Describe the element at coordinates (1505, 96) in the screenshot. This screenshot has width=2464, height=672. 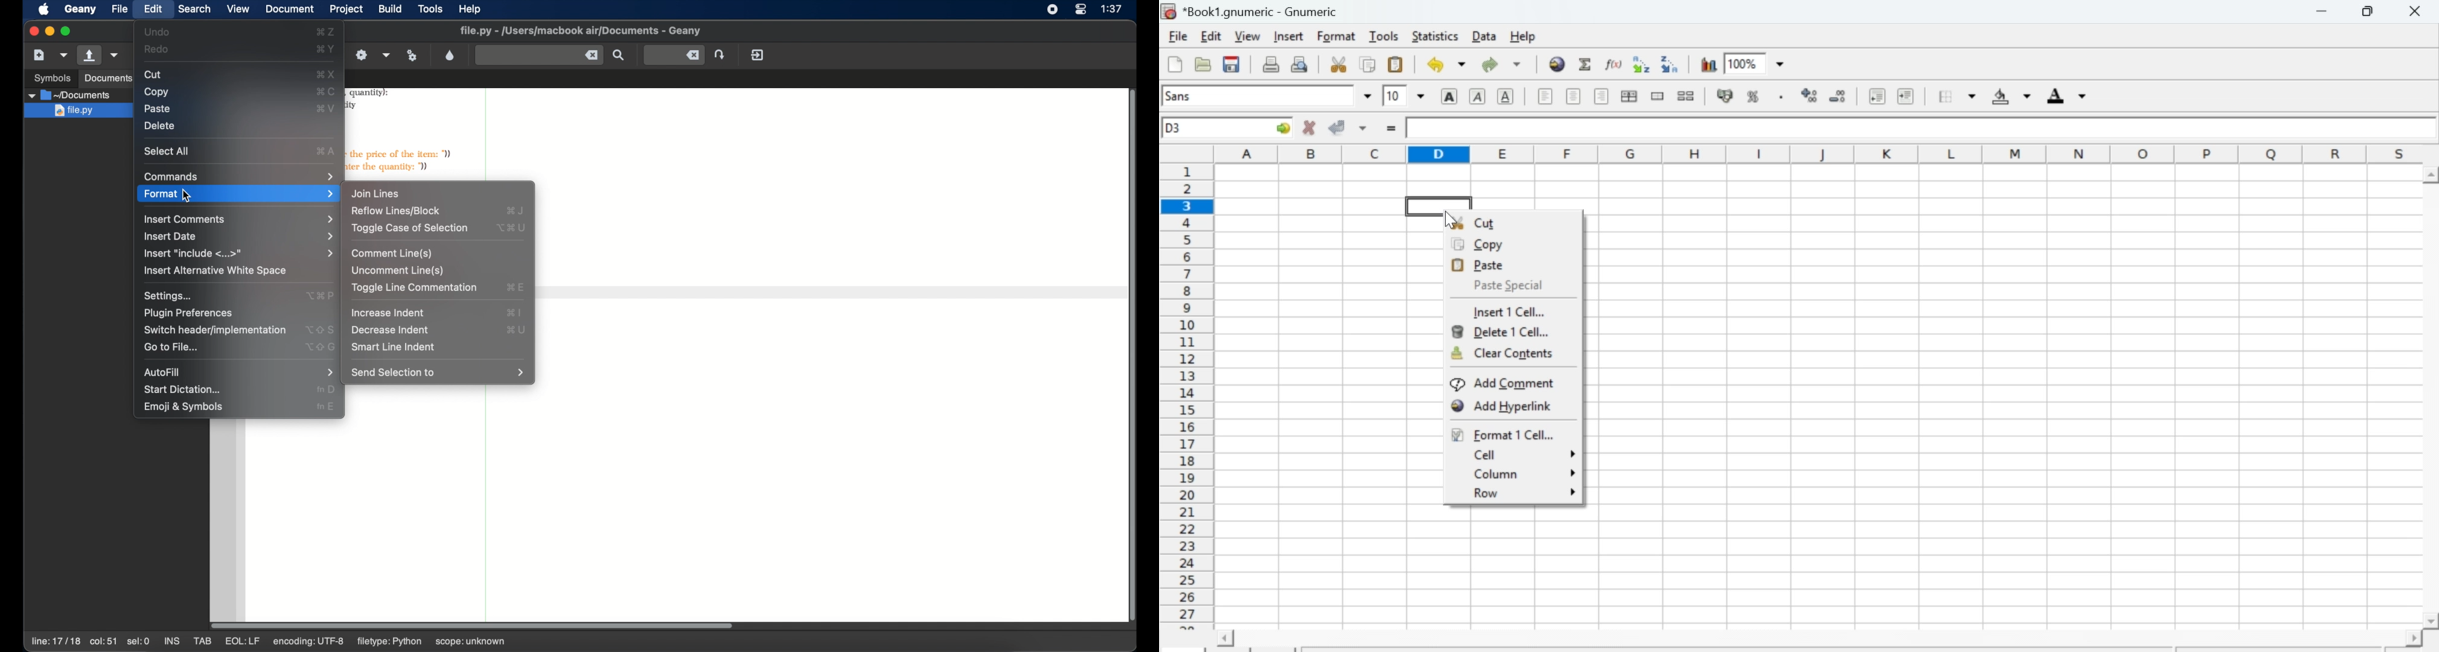
I see `Underground` at that location.